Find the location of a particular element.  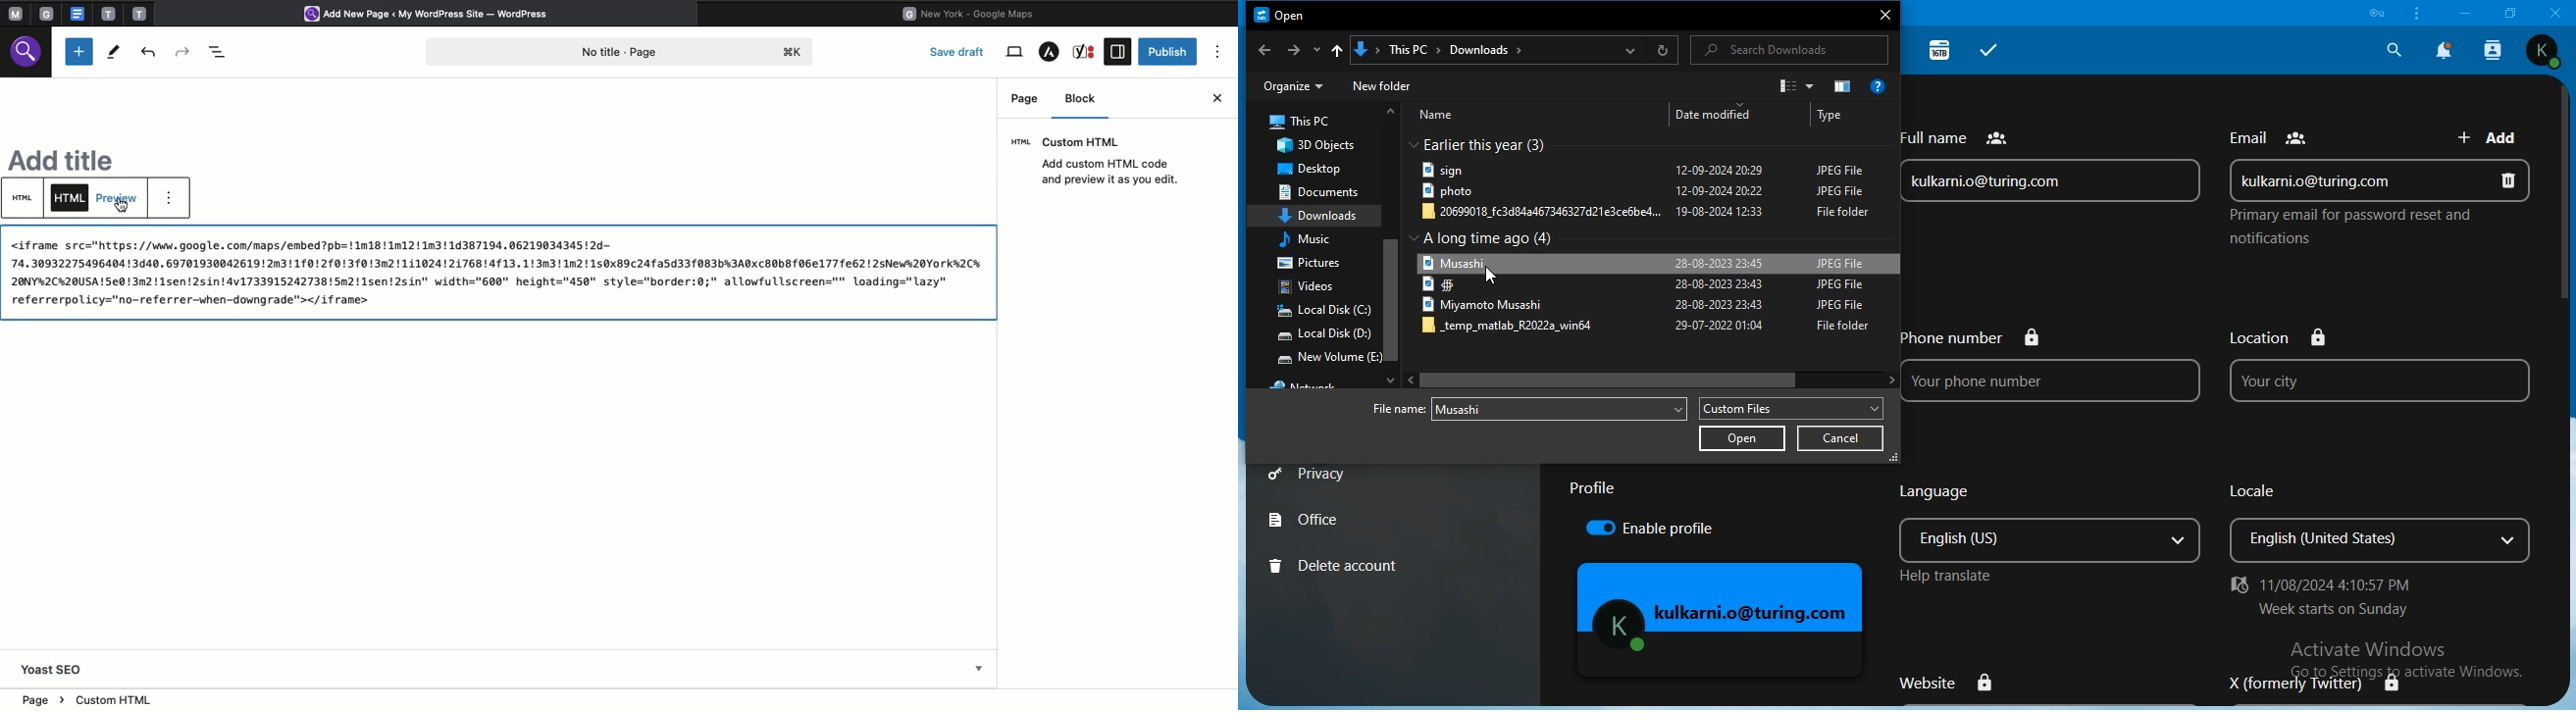

backward is located at coordinates (1263, 51).